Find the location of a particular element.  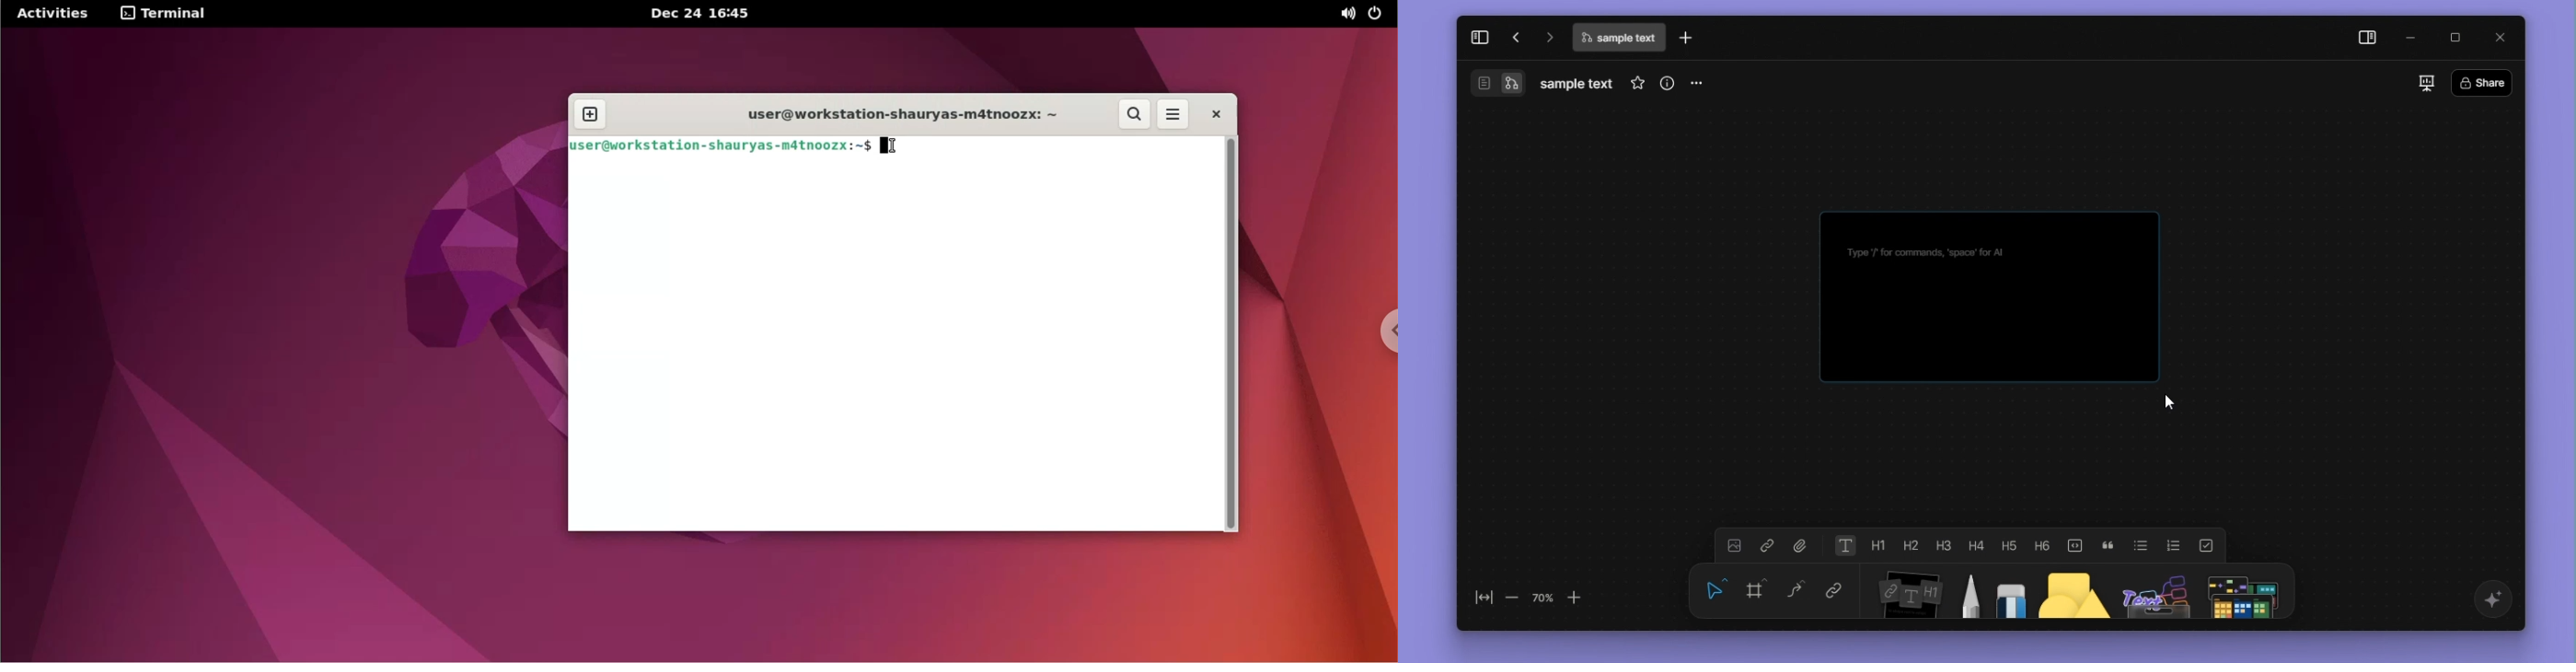

file is located at coordinates (1800, 545).